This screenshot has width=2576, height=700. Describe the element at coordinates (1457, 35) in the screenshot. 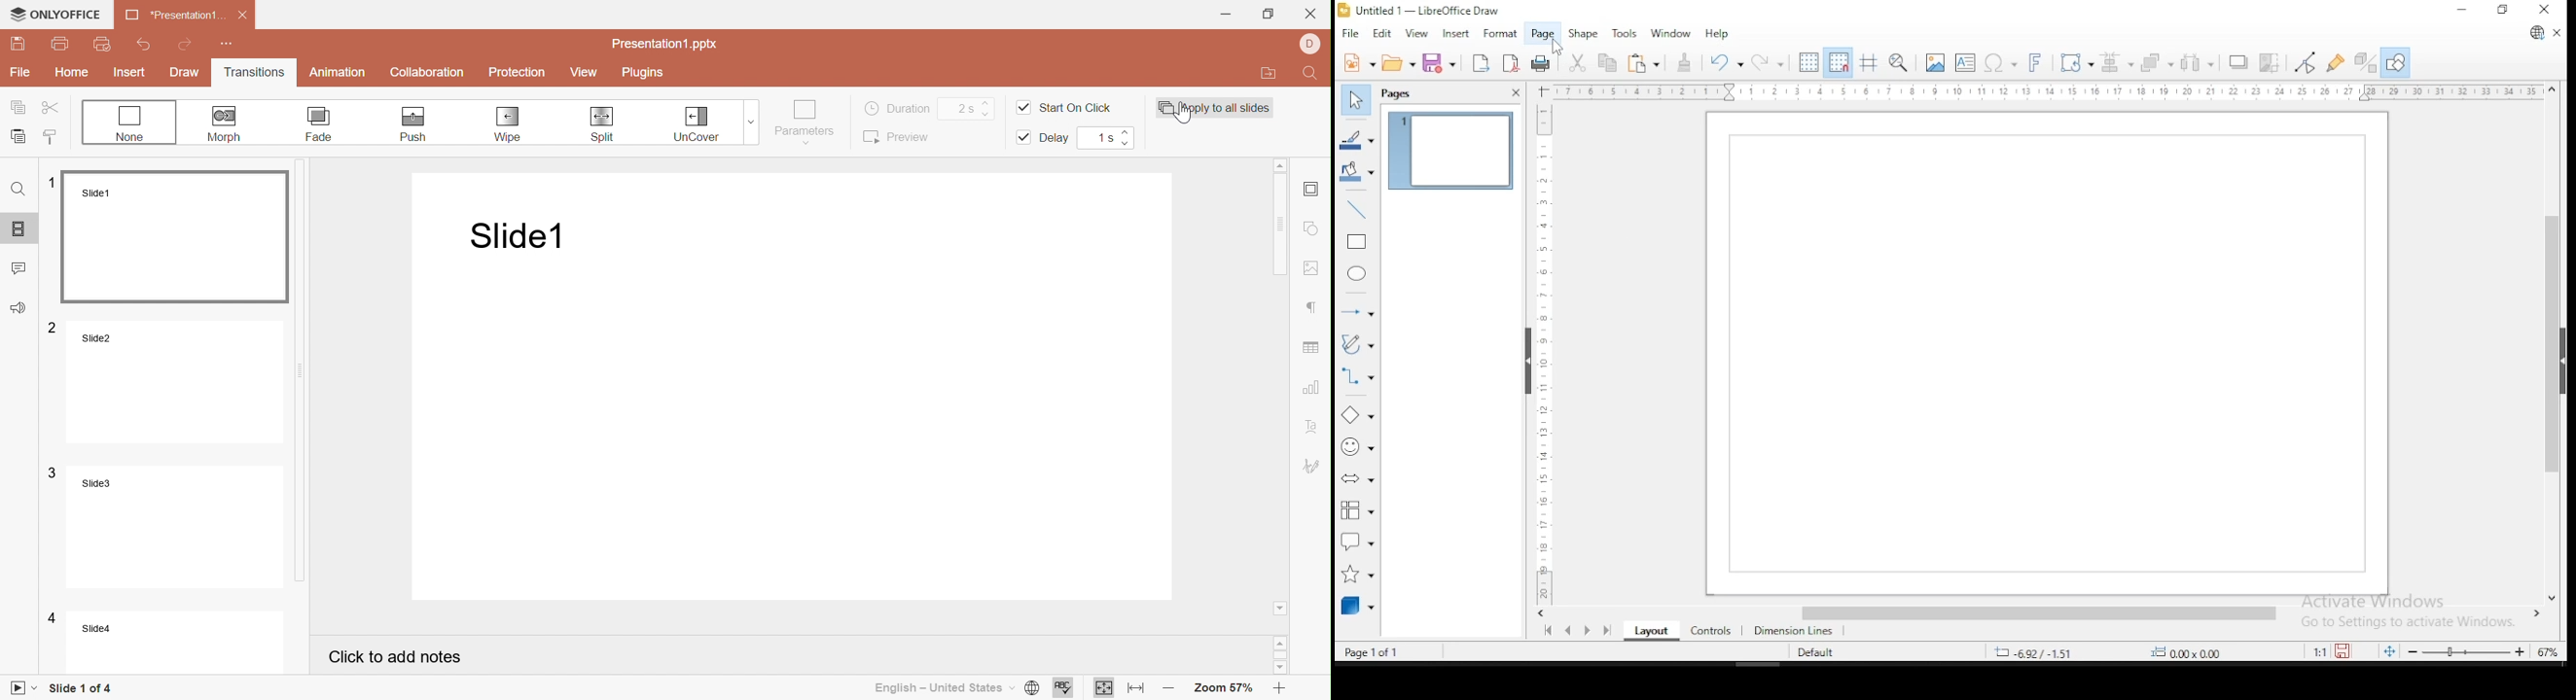

I see `insert` at that location.